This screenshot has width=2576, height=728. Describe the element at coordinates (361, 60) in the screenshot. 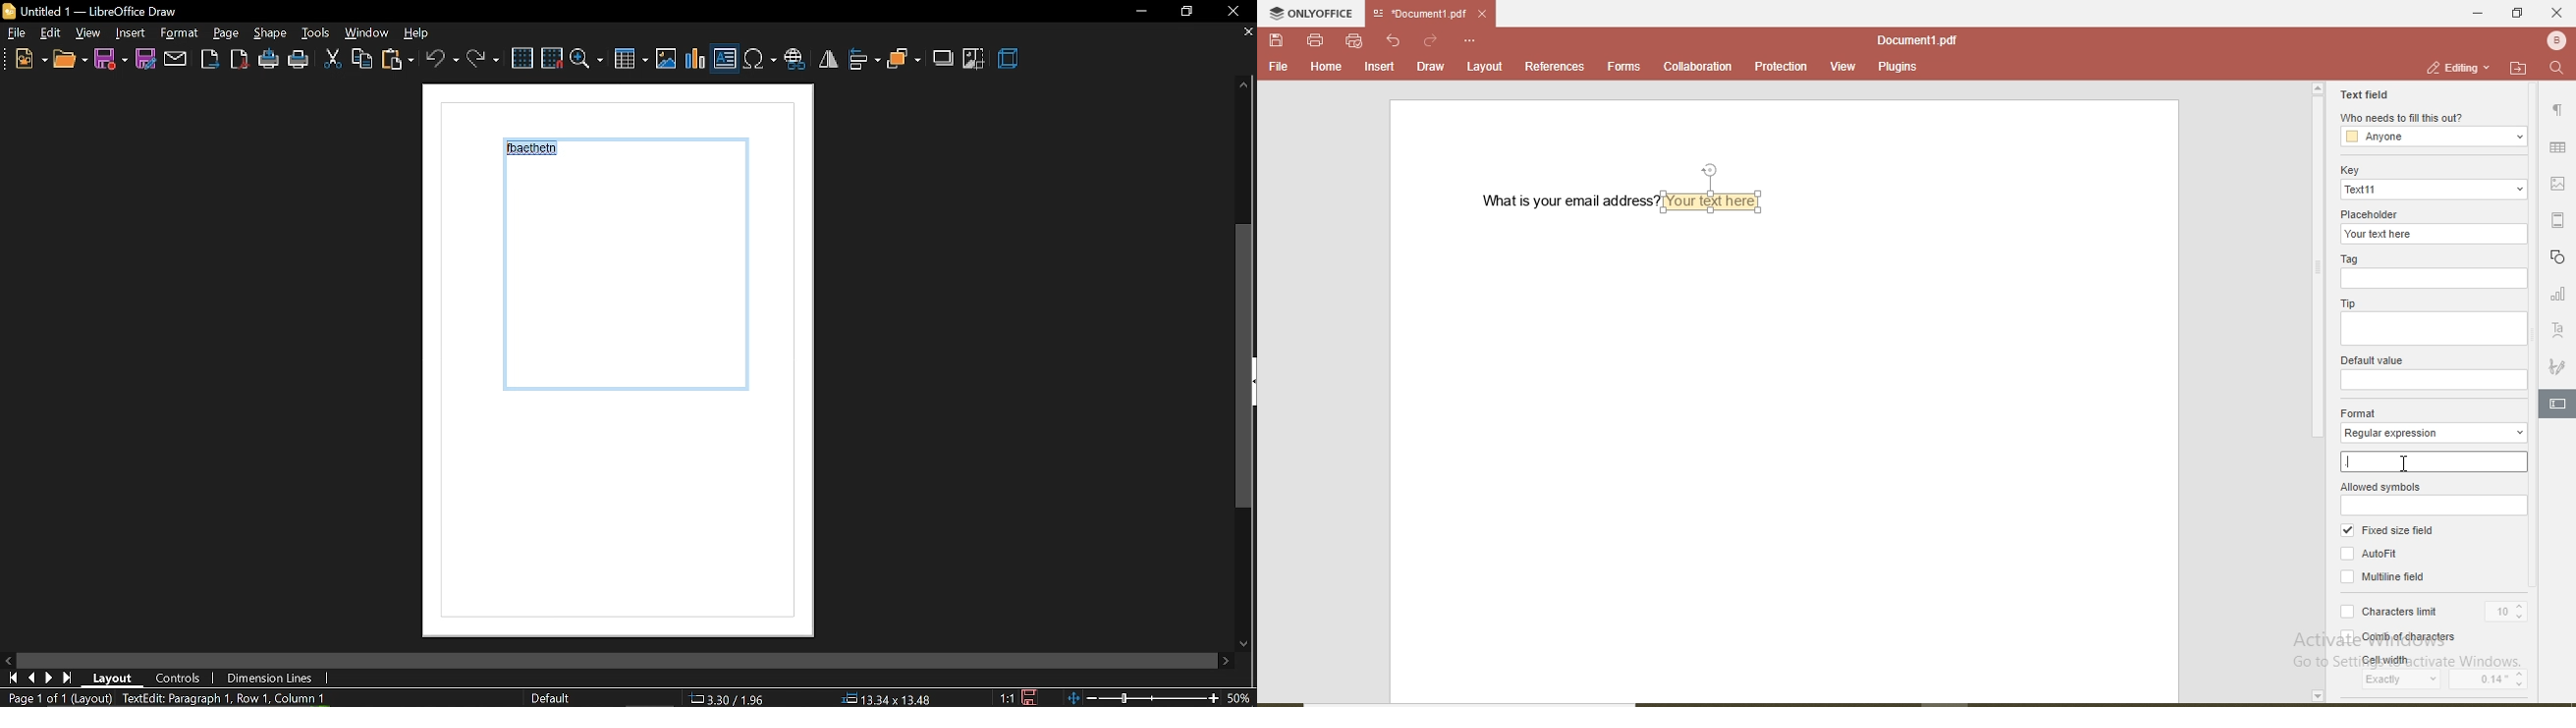

I see `copy` at that location.